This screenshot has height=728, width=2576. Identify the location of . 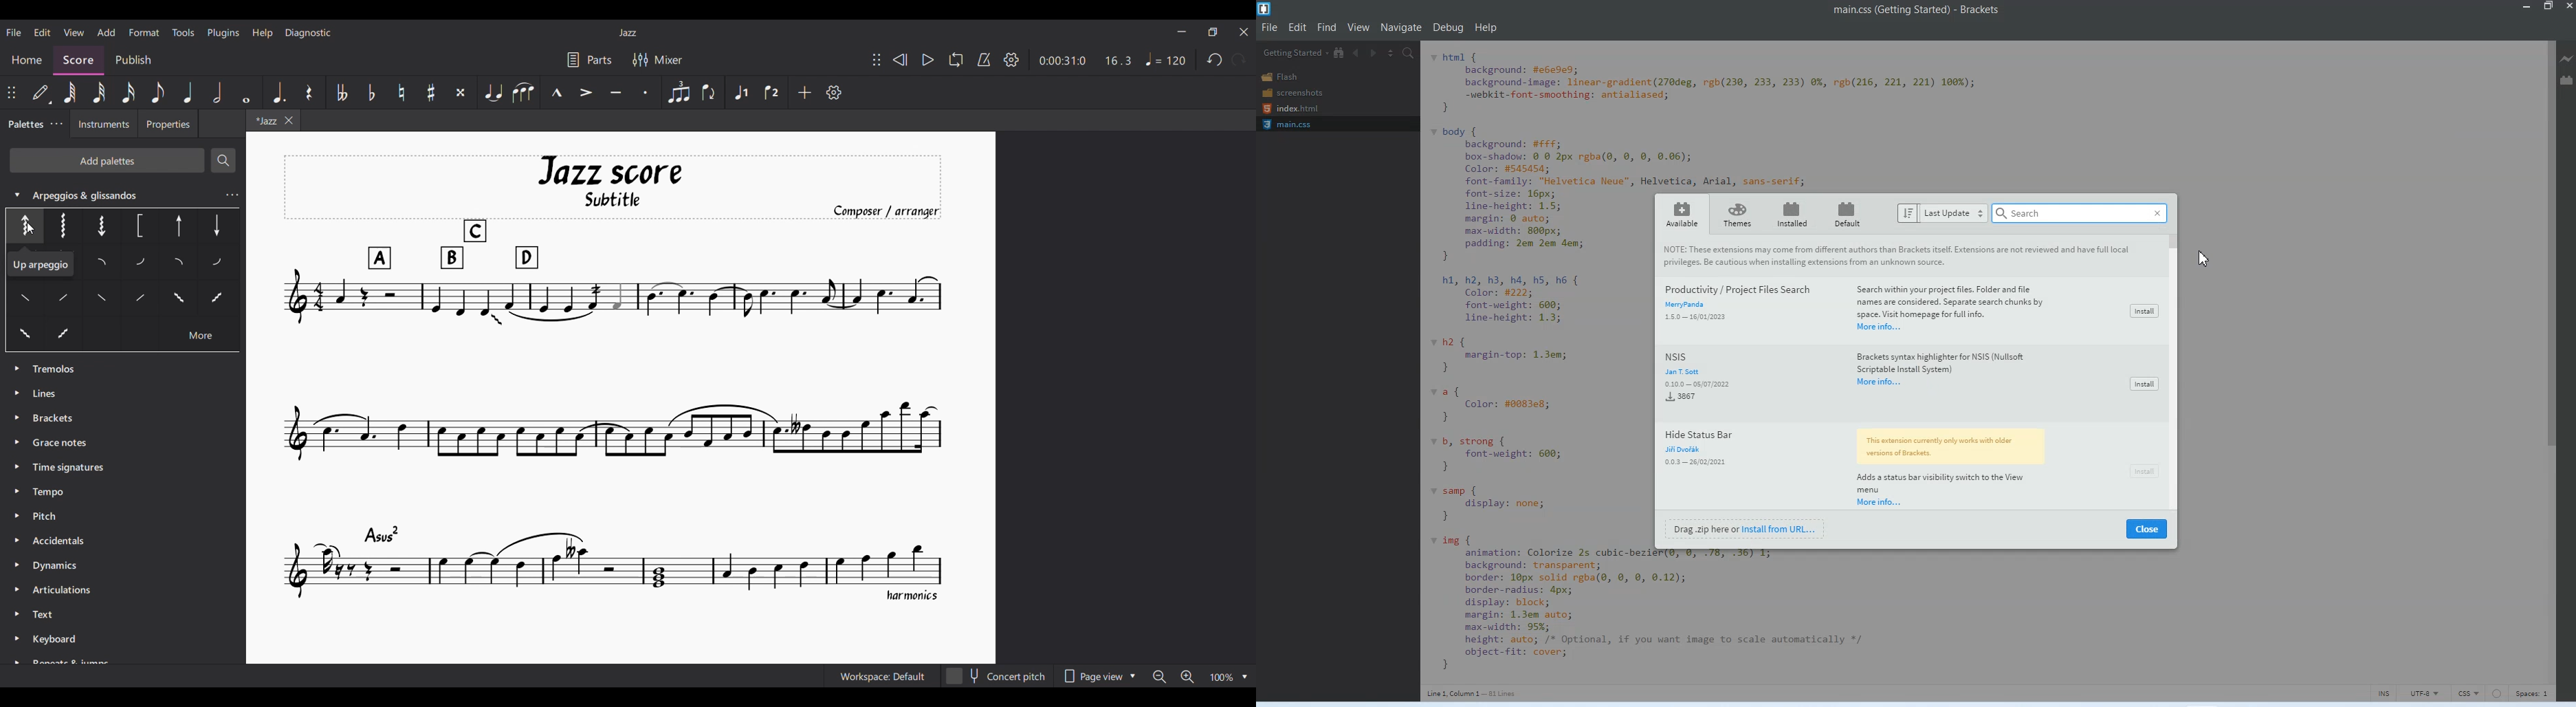
(58, 225).